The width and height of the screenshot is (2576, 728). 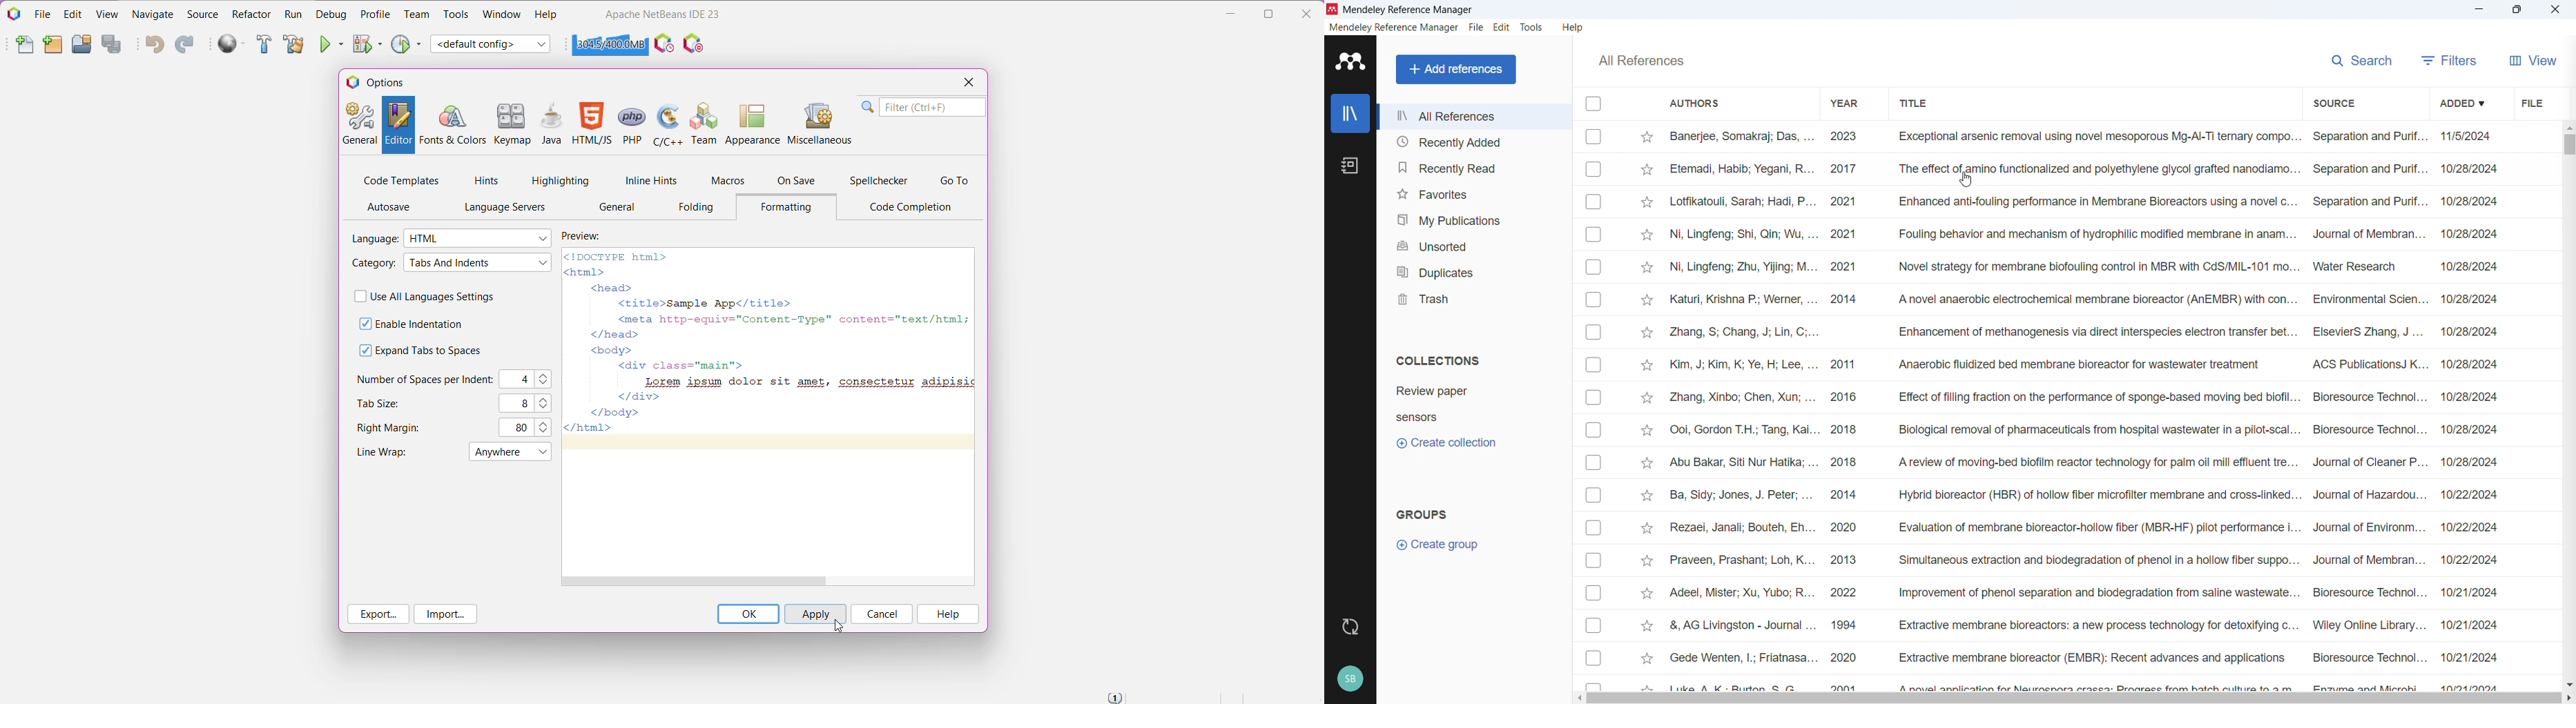 I want to click on Starmark individual entries , so click(x=1649, y=409).